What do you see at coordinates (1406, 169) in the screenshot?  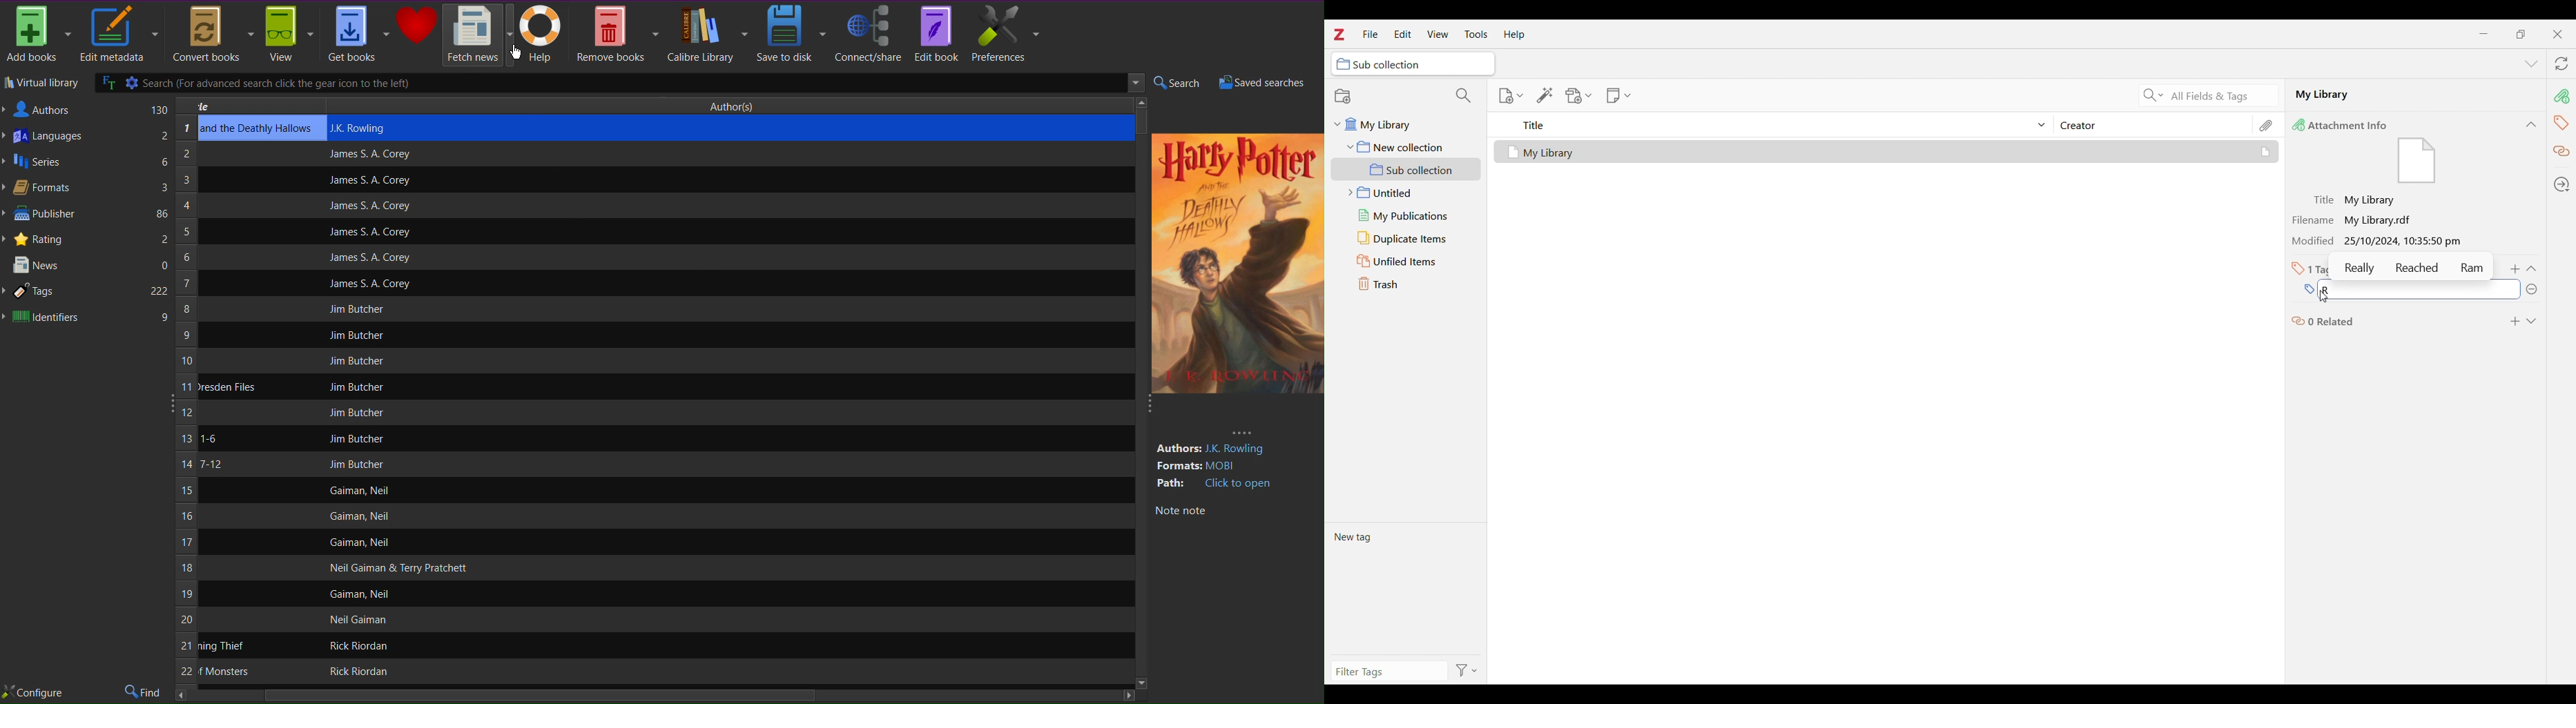 I see `Sub collection folder` at bounding box center [1406, 169].